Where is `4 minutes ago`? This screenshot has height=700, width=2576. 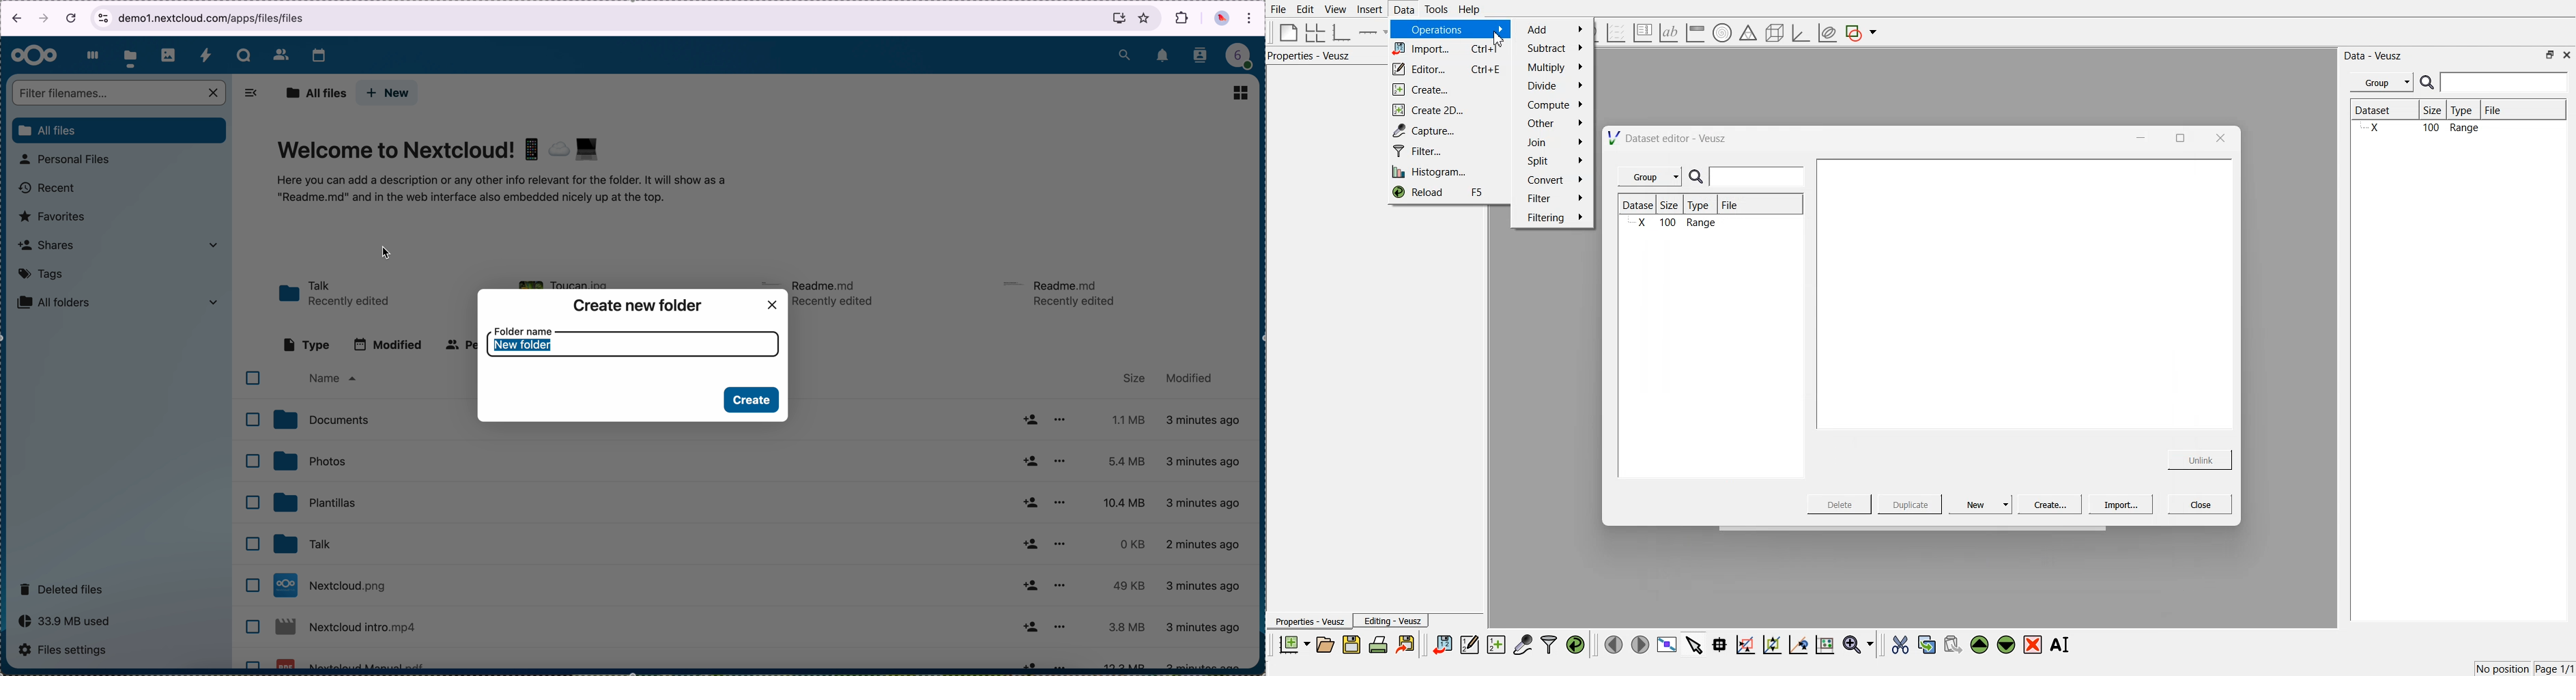 4 minutes ago is located at coordinates (1208, 585).